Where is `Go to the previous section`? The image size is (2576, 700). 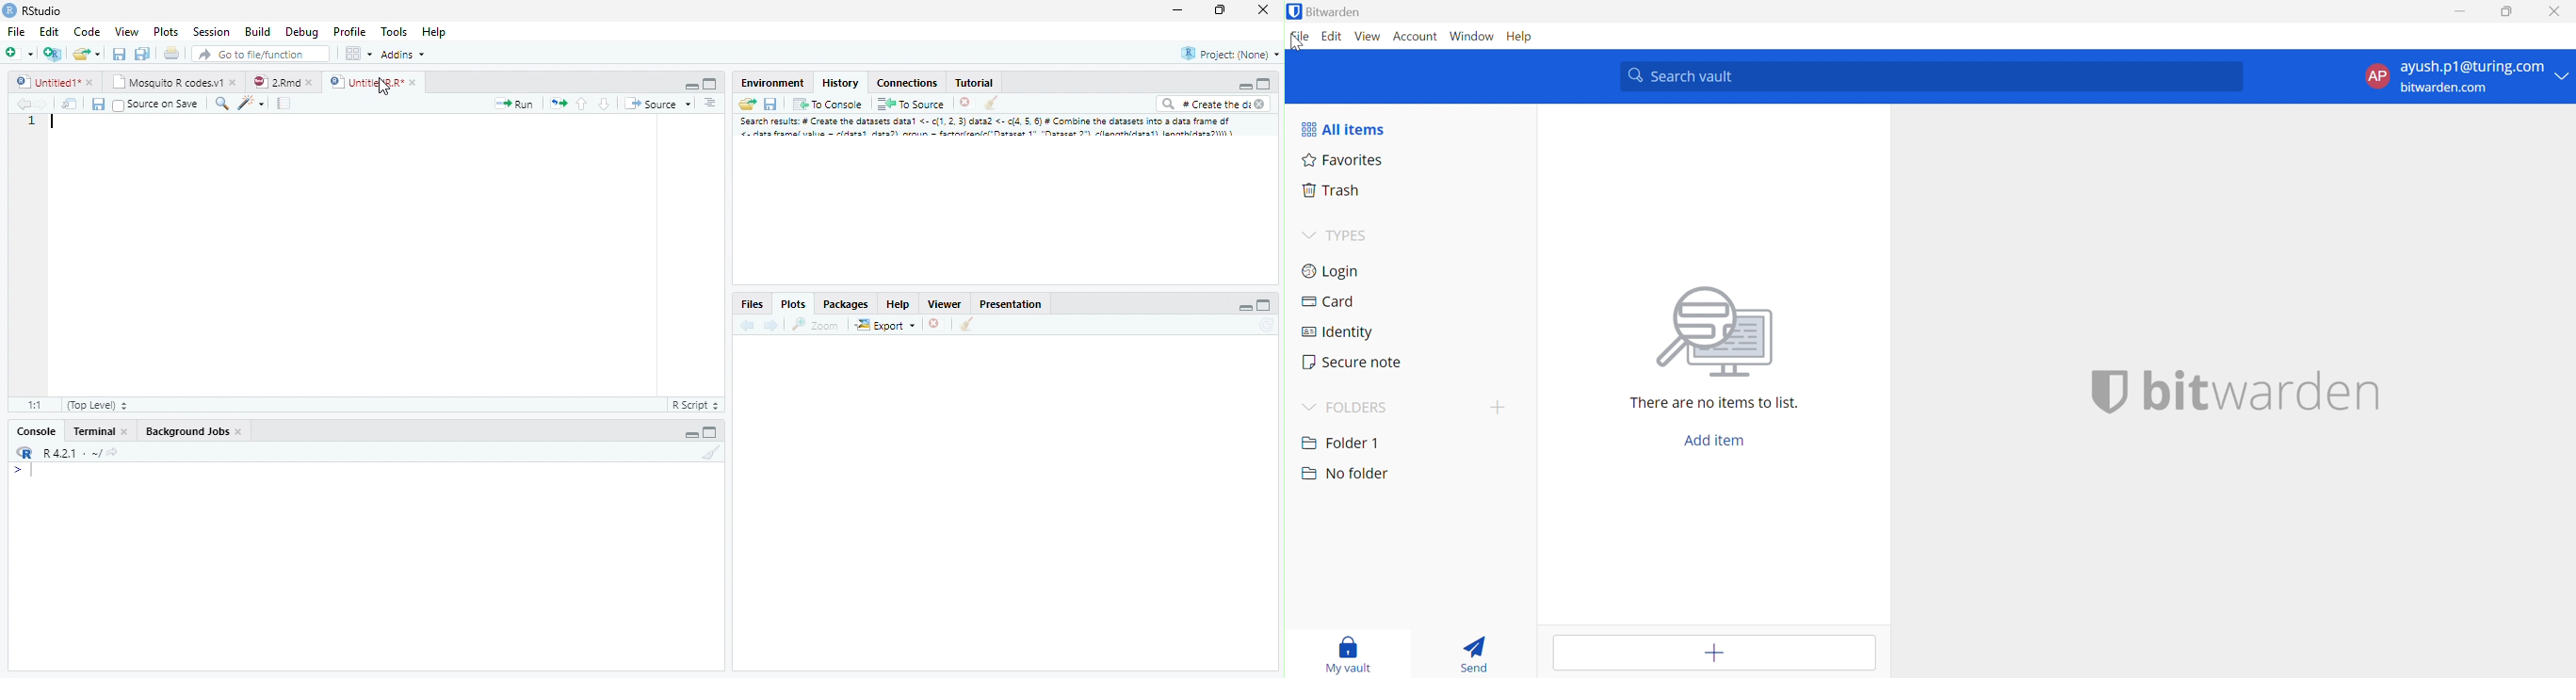 Go to the previous section is located at coordinates (583, 106).